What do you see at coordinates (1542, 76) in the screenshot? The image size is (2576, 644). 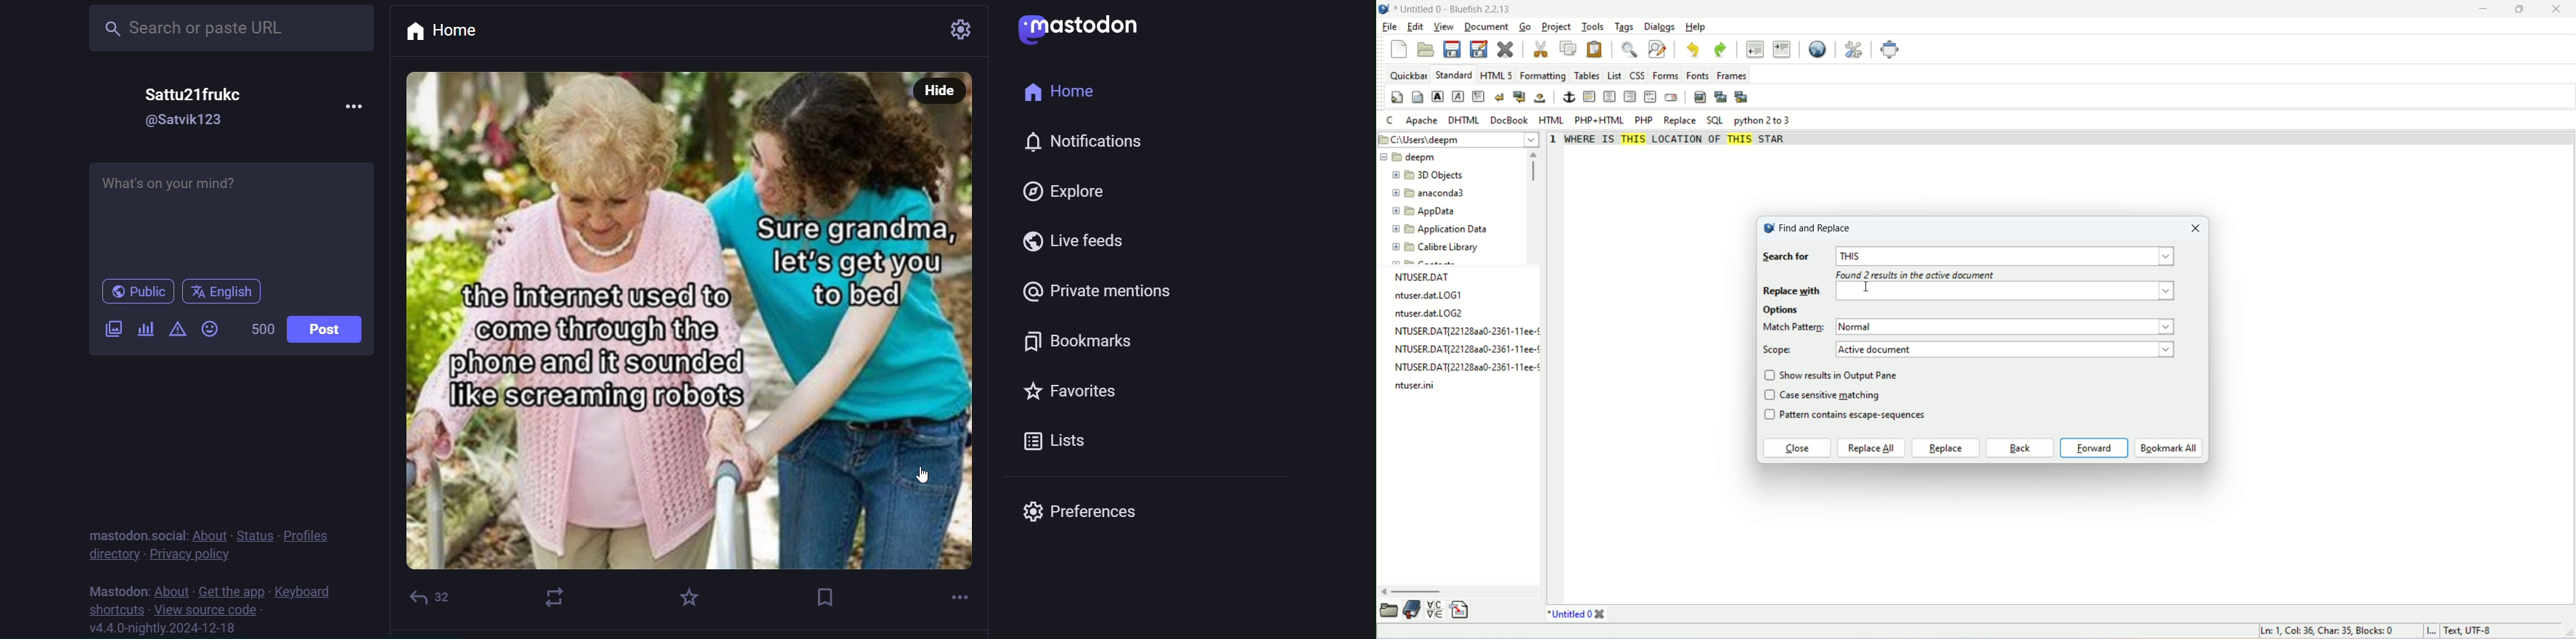 I see `formatting` at bounding box center [1542, 76].